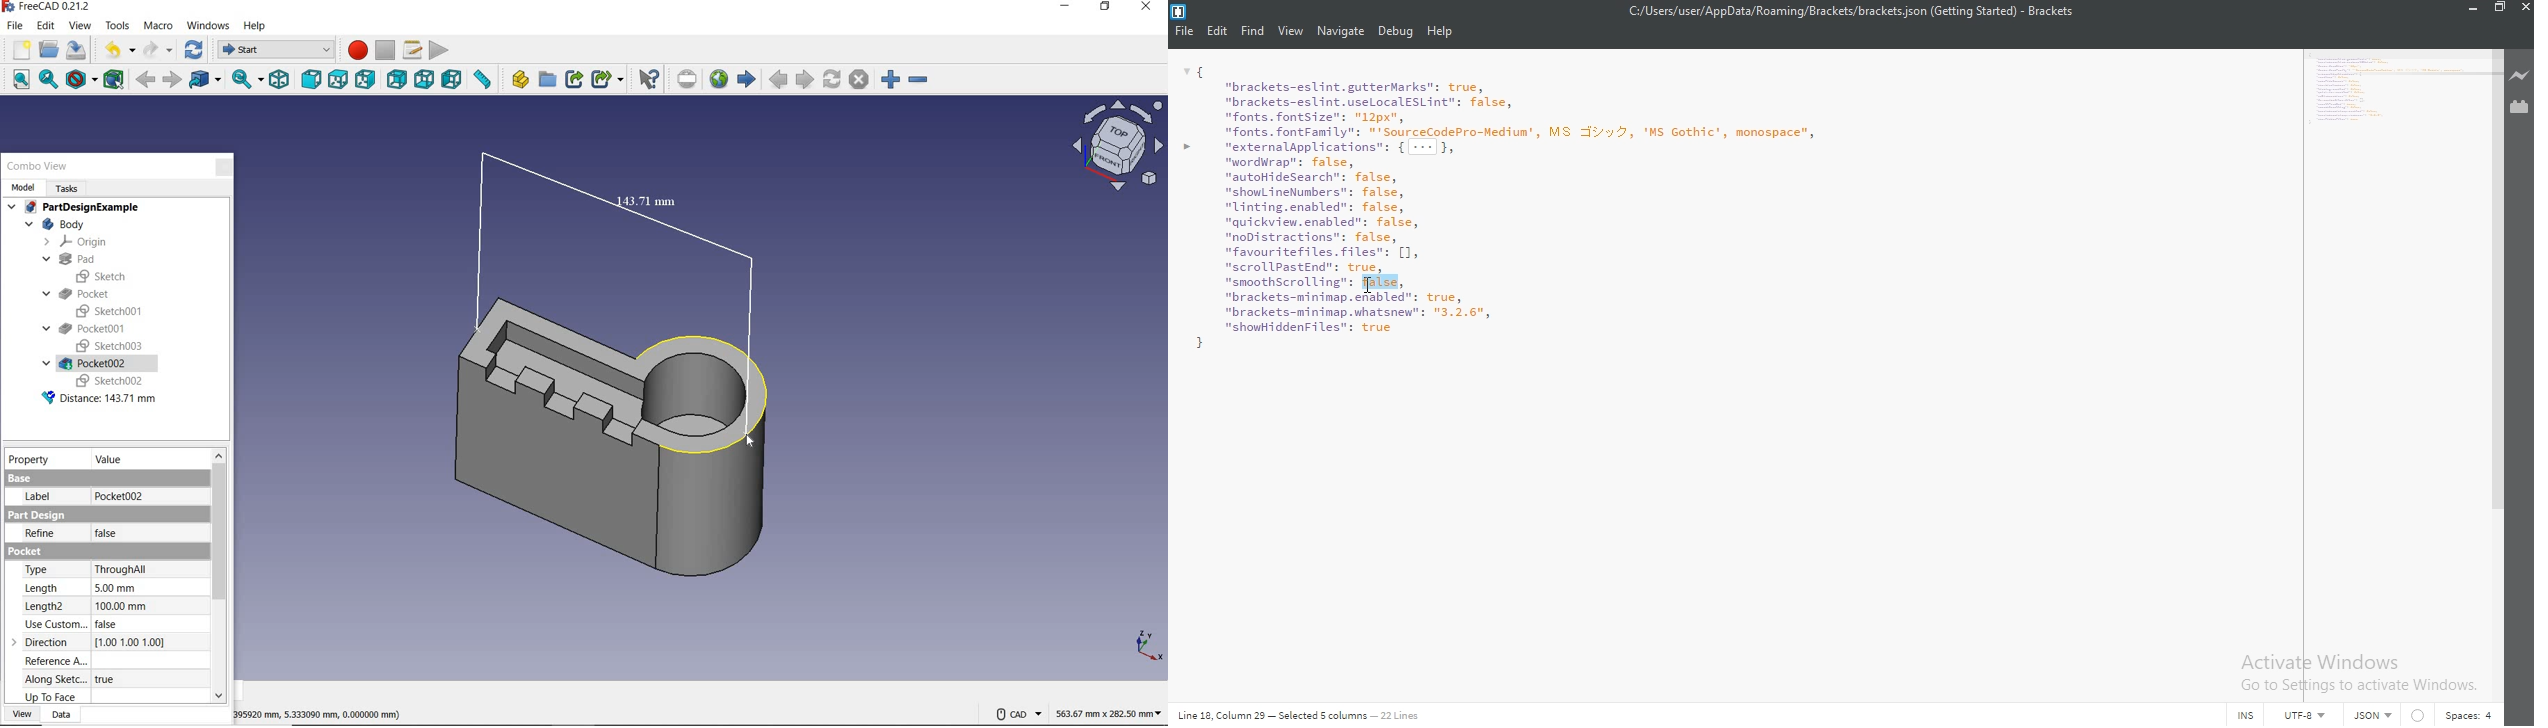  Describe the element at coordinates (1182, 32) in the screenshot. I see `File` at that location.